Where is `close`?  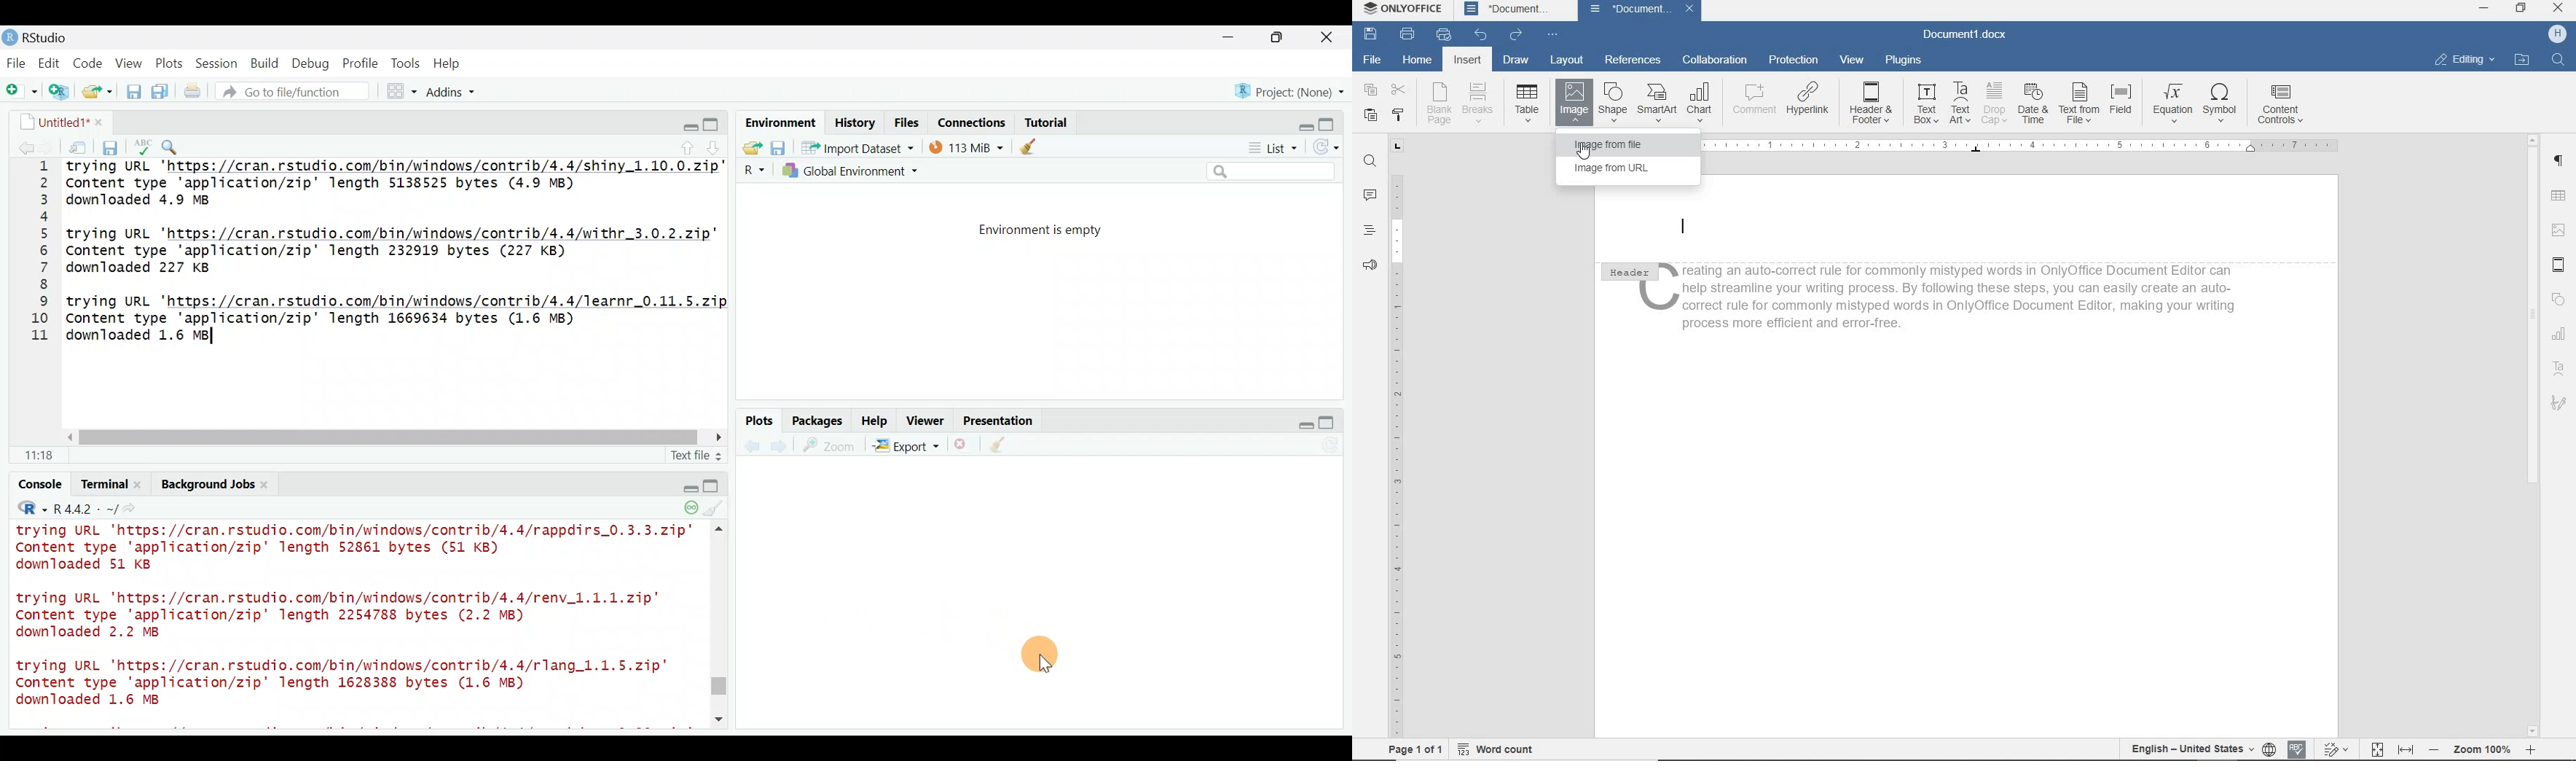
close is located at coordinates (96, 119).